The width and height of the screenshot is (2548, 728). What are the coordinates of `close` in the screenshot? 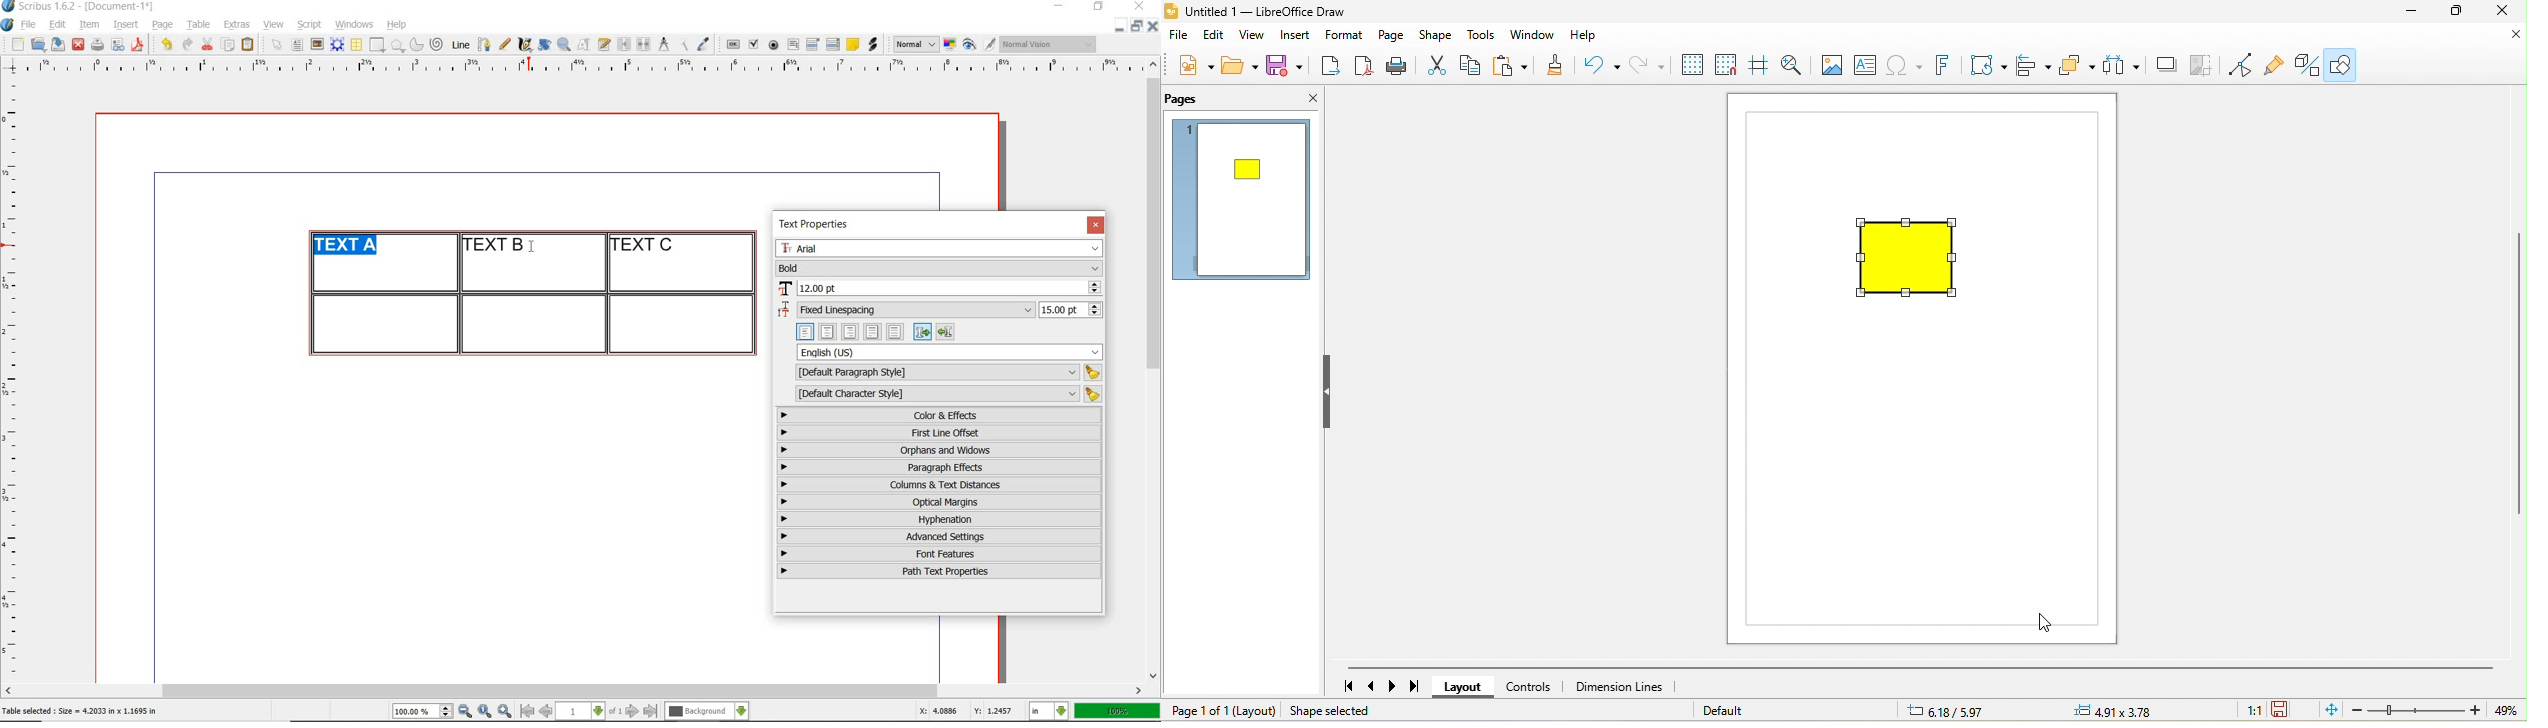 It's located at (1298, 101).